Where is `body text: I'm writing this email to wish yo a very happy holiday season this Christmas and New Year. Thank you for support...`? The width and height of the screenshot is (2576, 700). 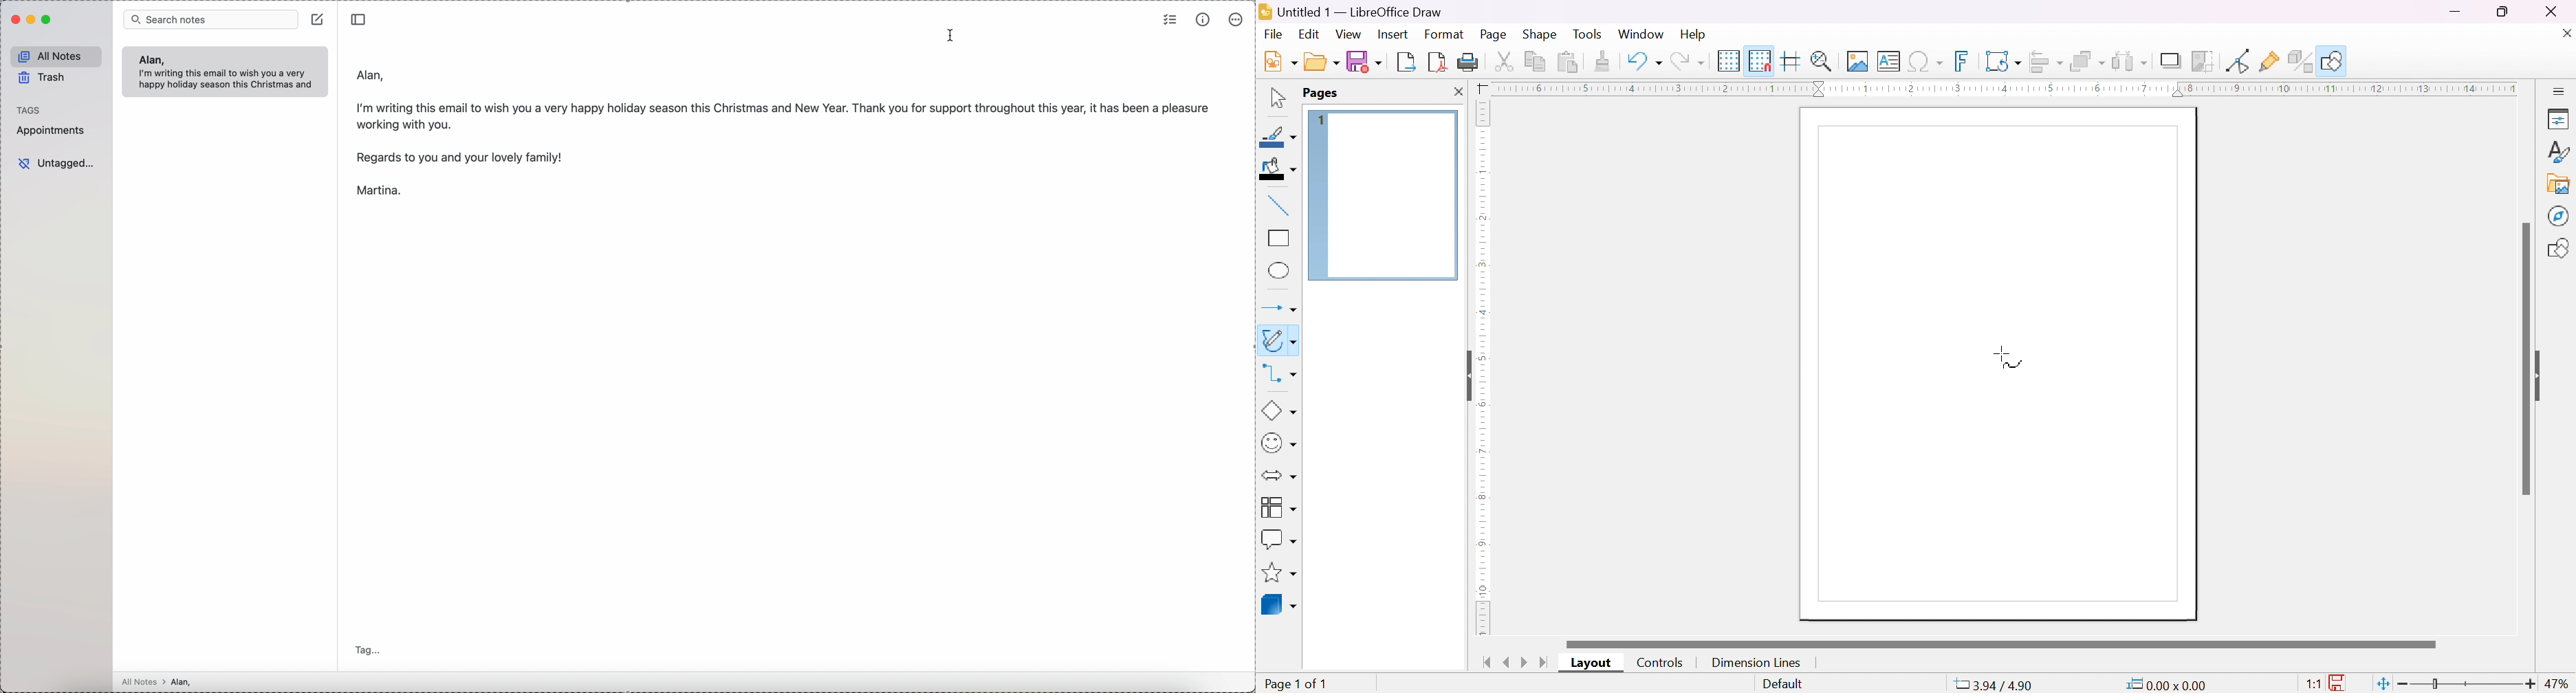
body text: I'm writing this email to wish yo a very happy holiday season this Christmas and New Year. Thank you for support... is located at coordinates (785, 113).